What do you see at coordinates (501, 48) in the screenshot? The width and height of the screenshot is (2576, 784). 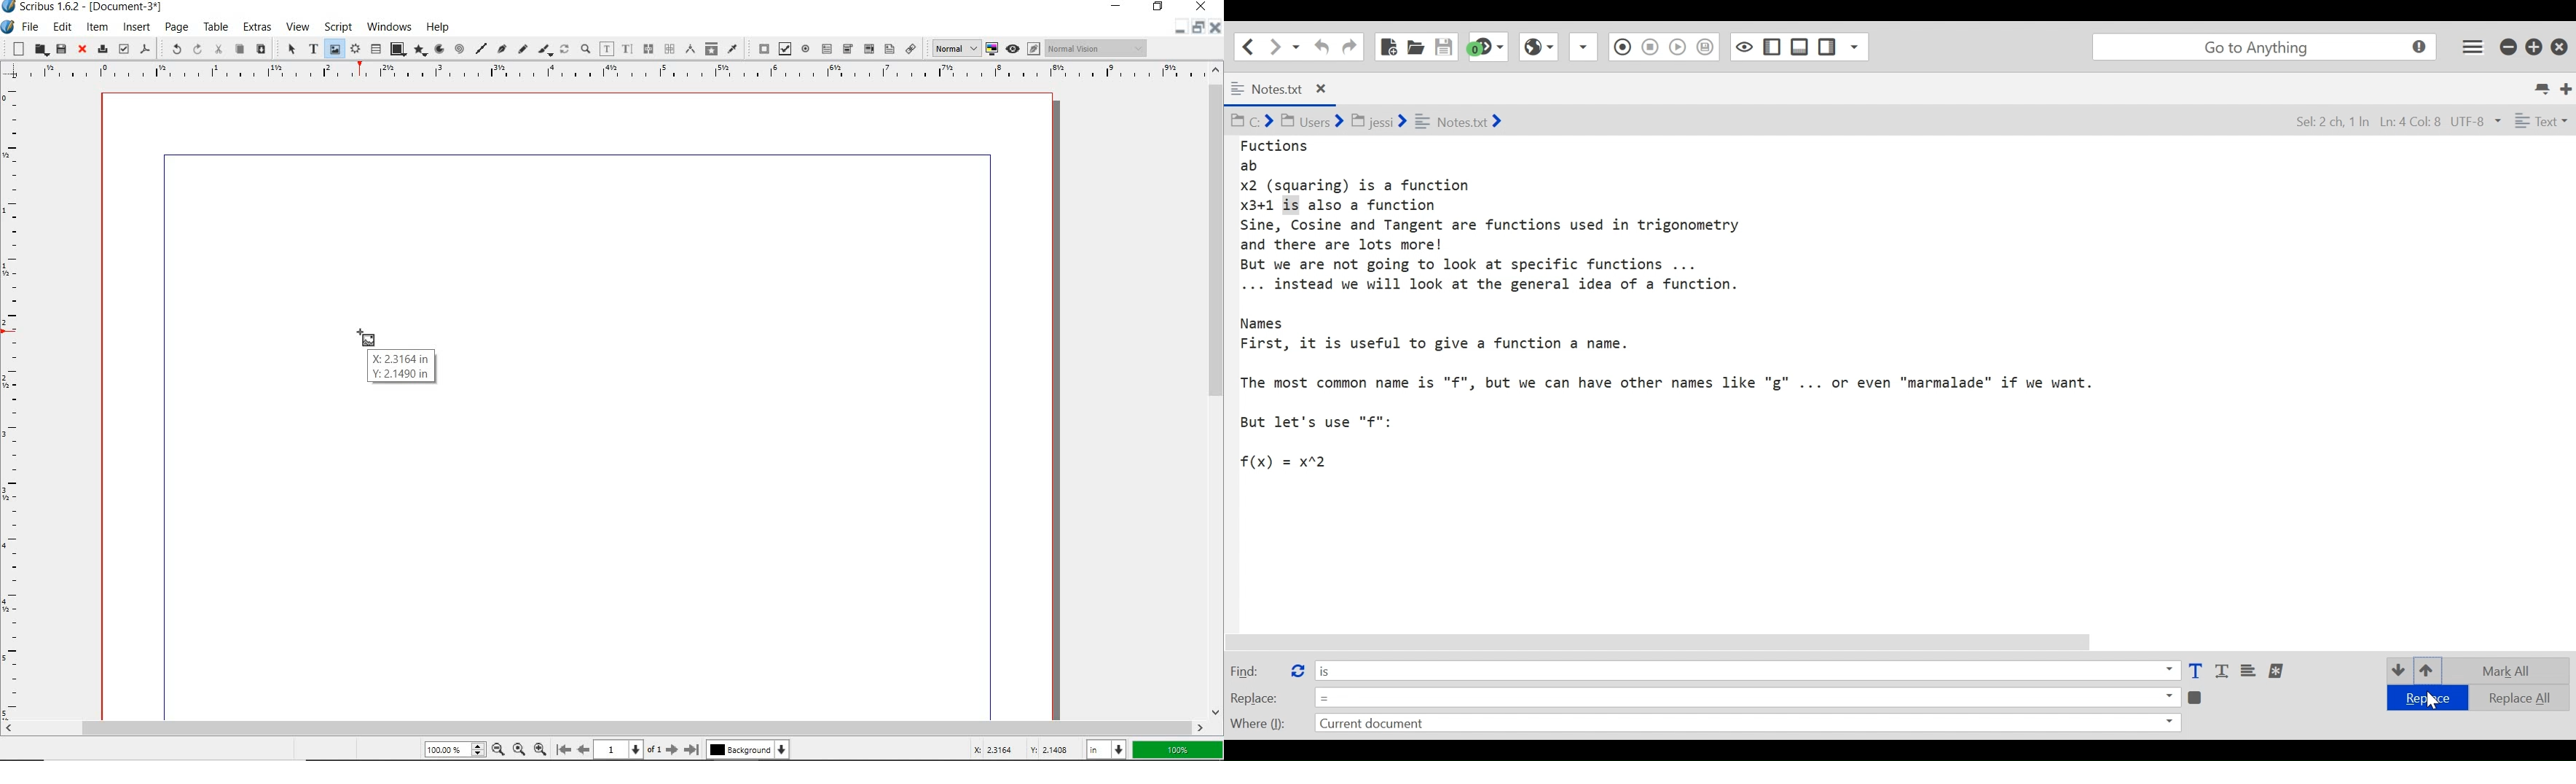 I see `Bezier curve` at bounding box center [501, 48].